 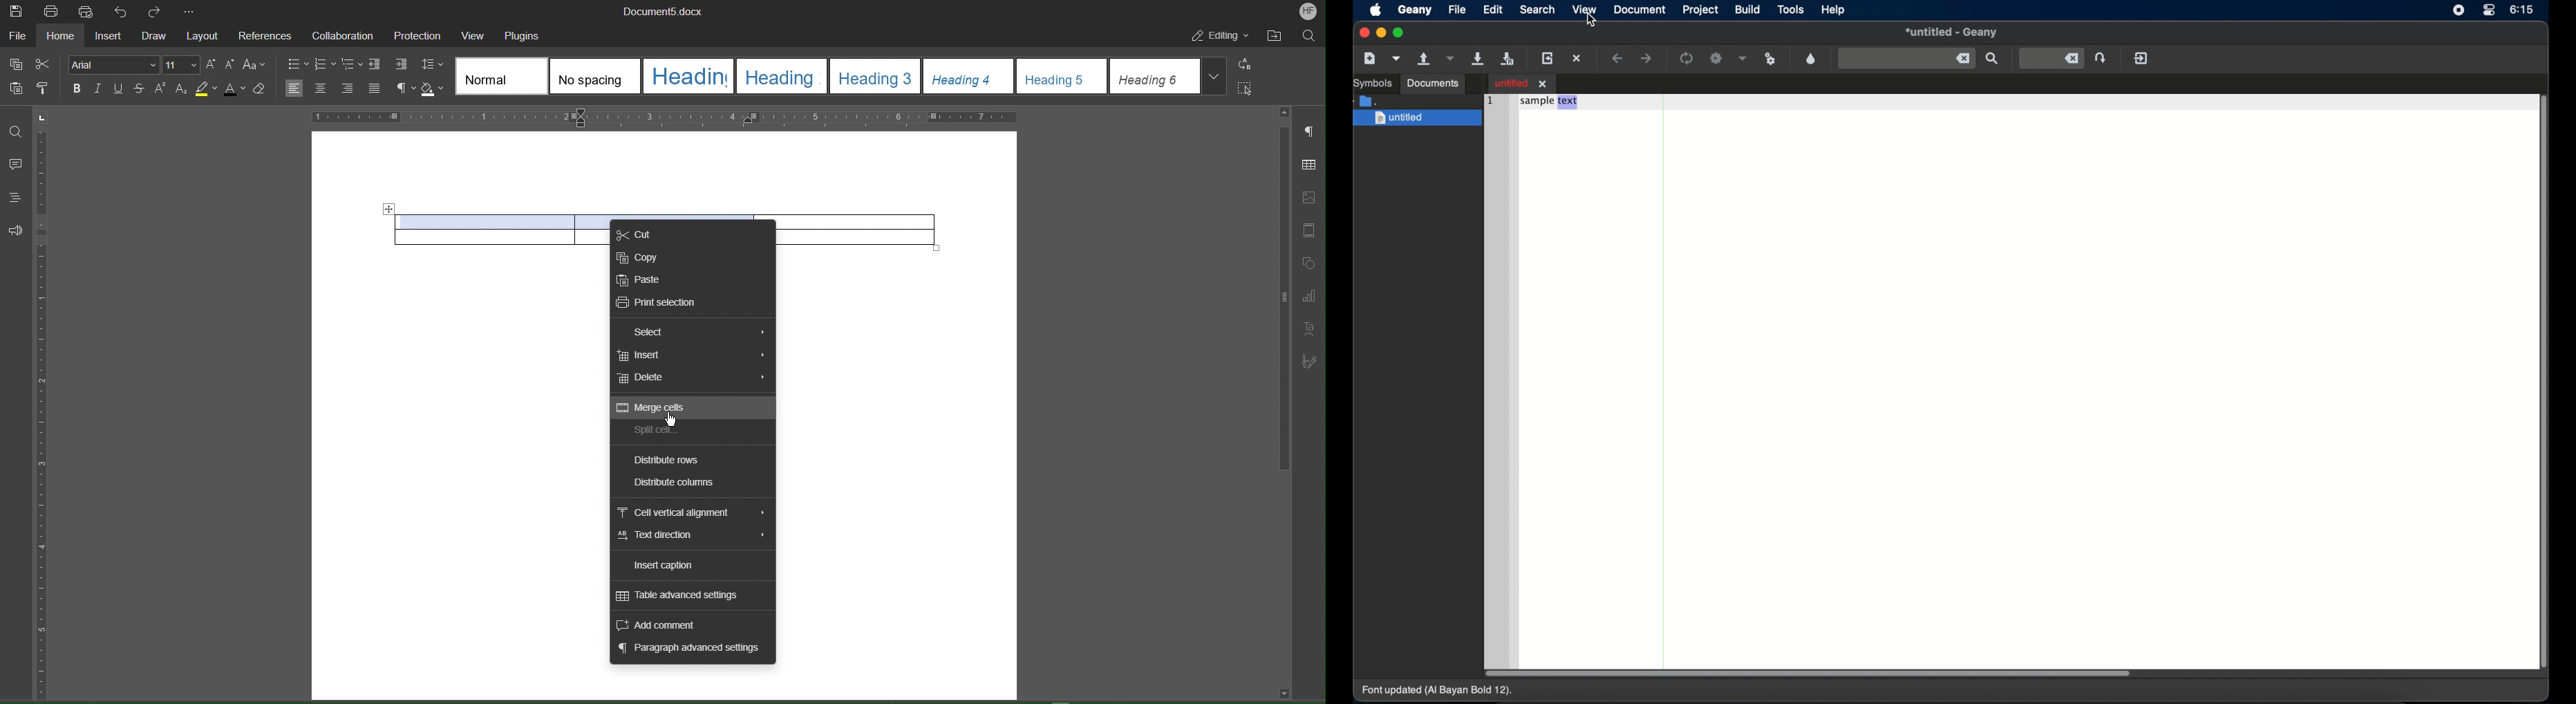 What do you see at coordinates (158, 38) in the screenshot?
I see `Draw` at bounding box center [158, 38].